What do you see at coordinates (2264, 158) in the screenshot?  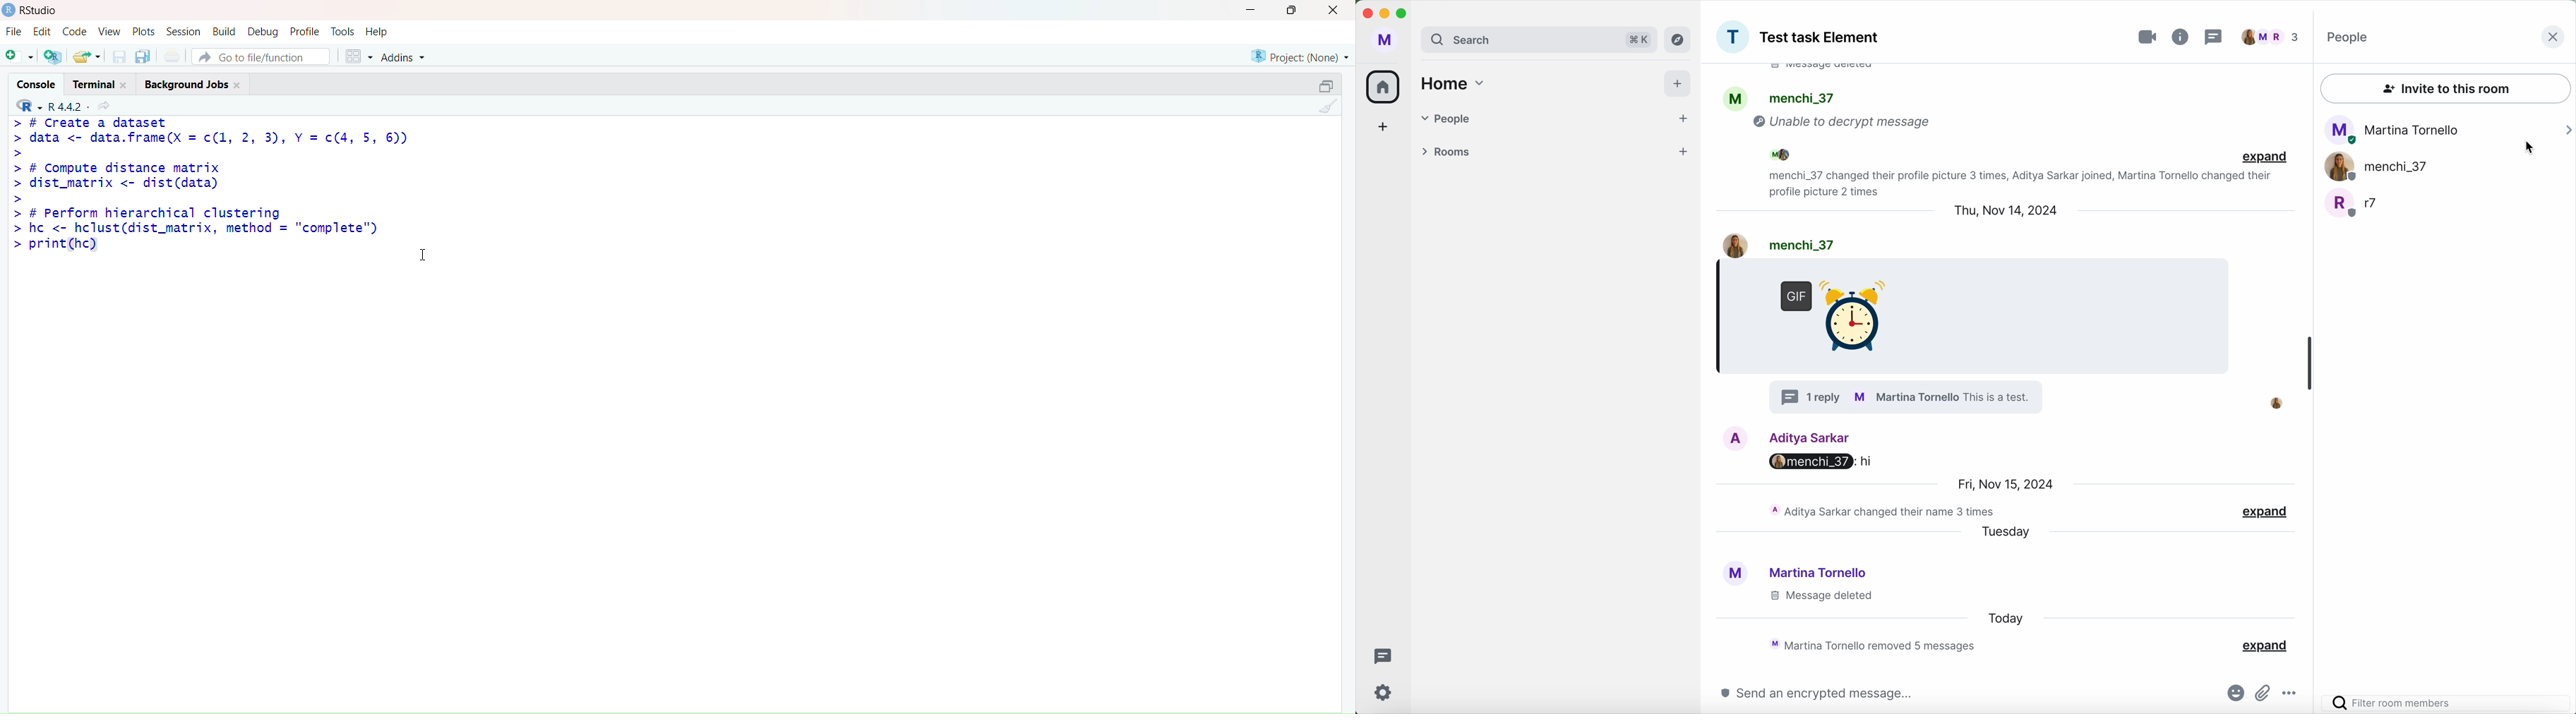 I see `expand` at bounding box center [2264, 158].